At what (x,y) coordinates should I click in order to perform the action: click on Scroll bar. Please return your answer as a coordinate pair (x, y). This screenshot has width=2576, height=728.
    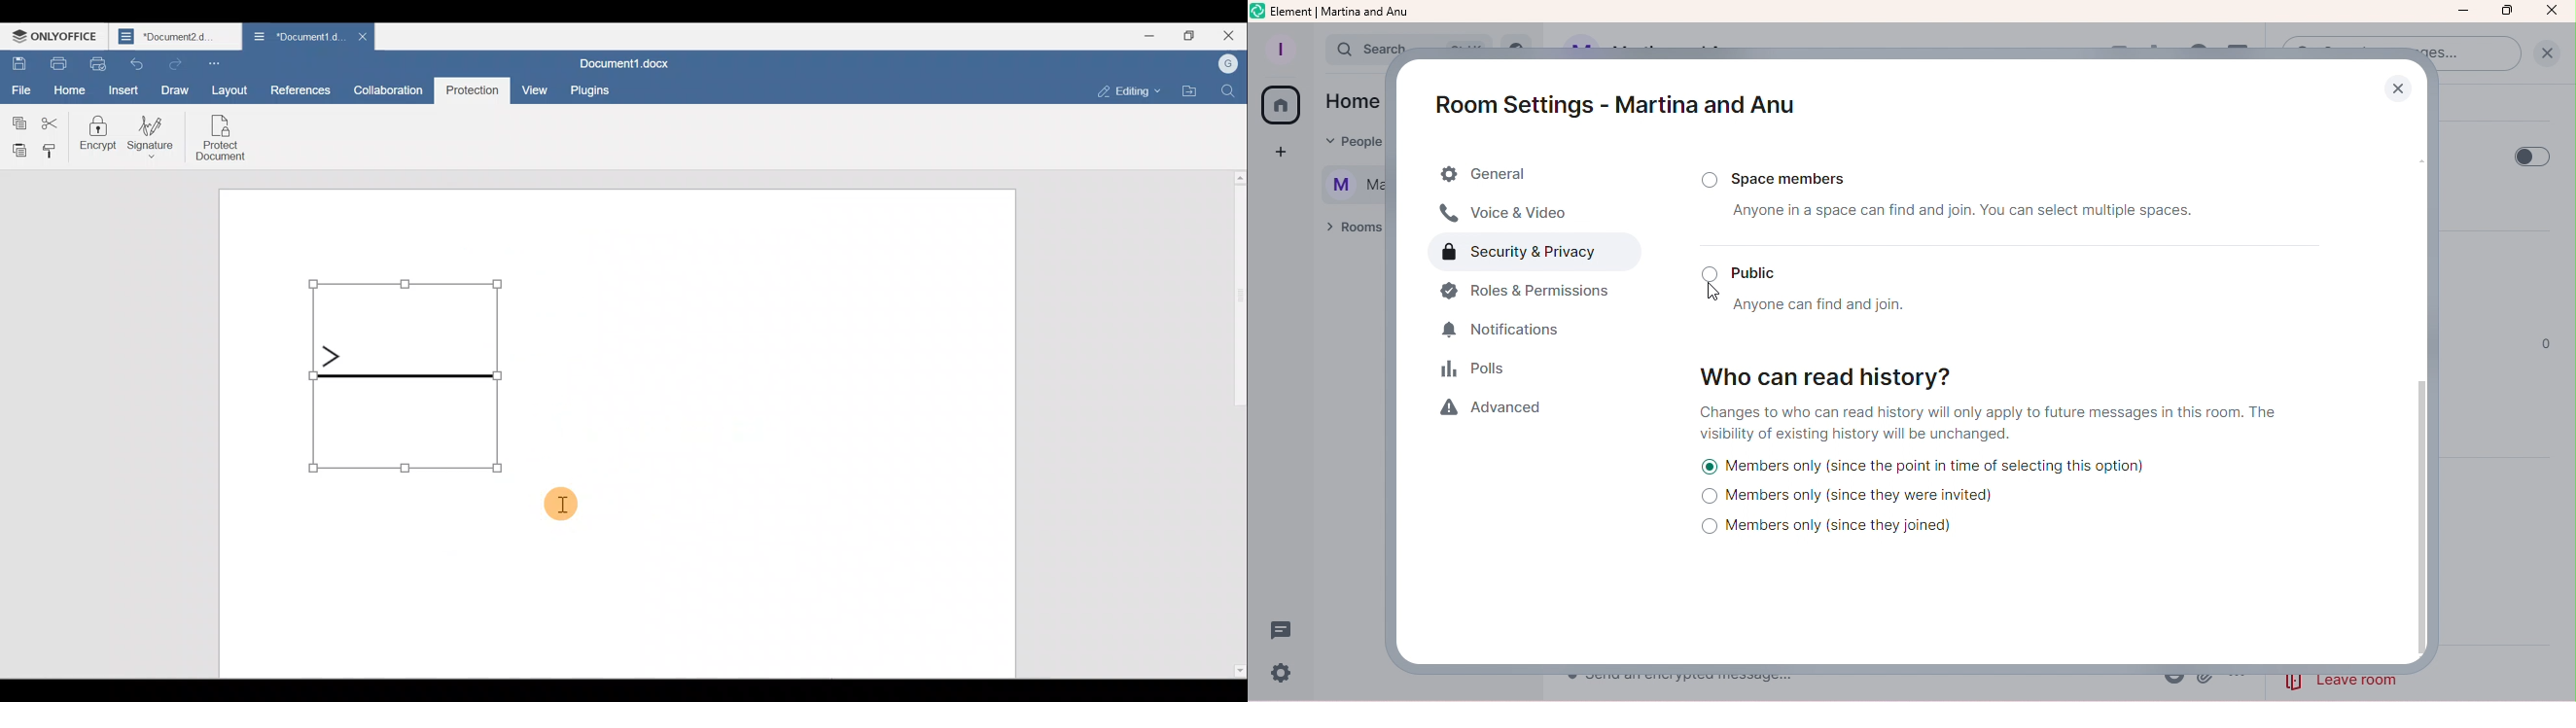
    Looking at the image, I should click on (2423, 381).